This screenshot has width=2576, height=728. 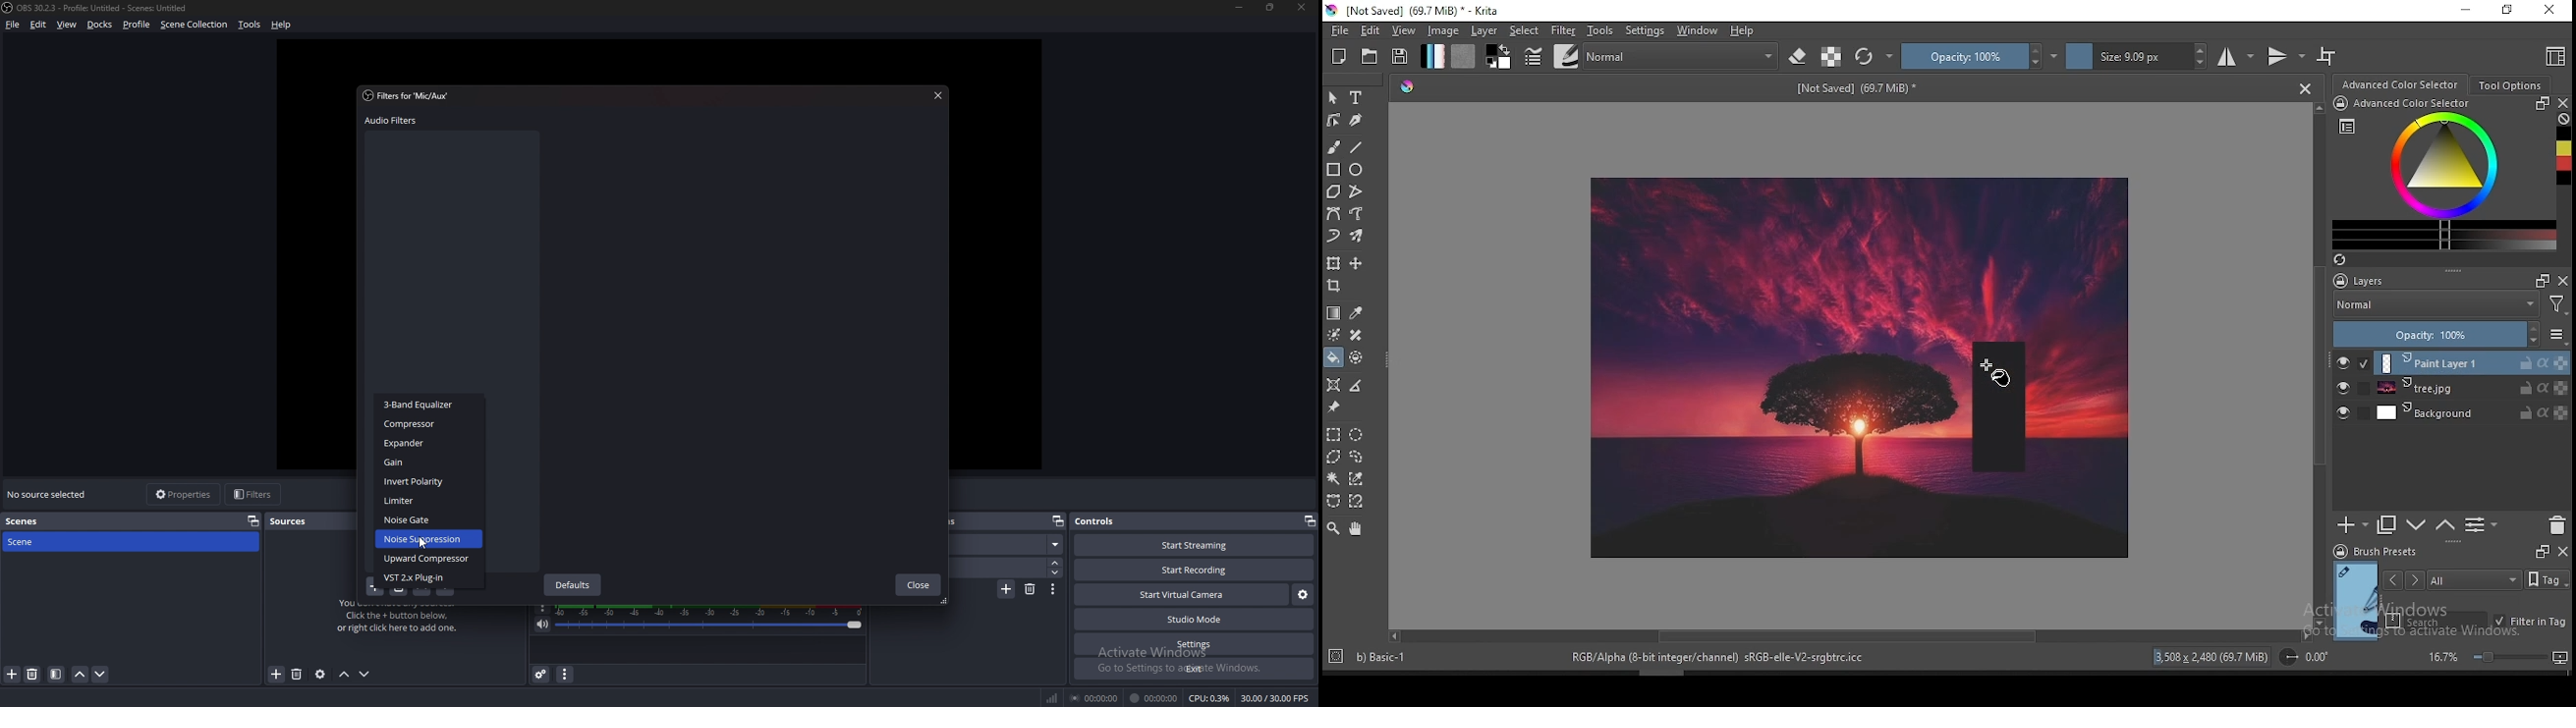 What do you see at coordinates (1154, 697) in the screenshot?
I see `00:00:00` at bounding box center [1154, 697].